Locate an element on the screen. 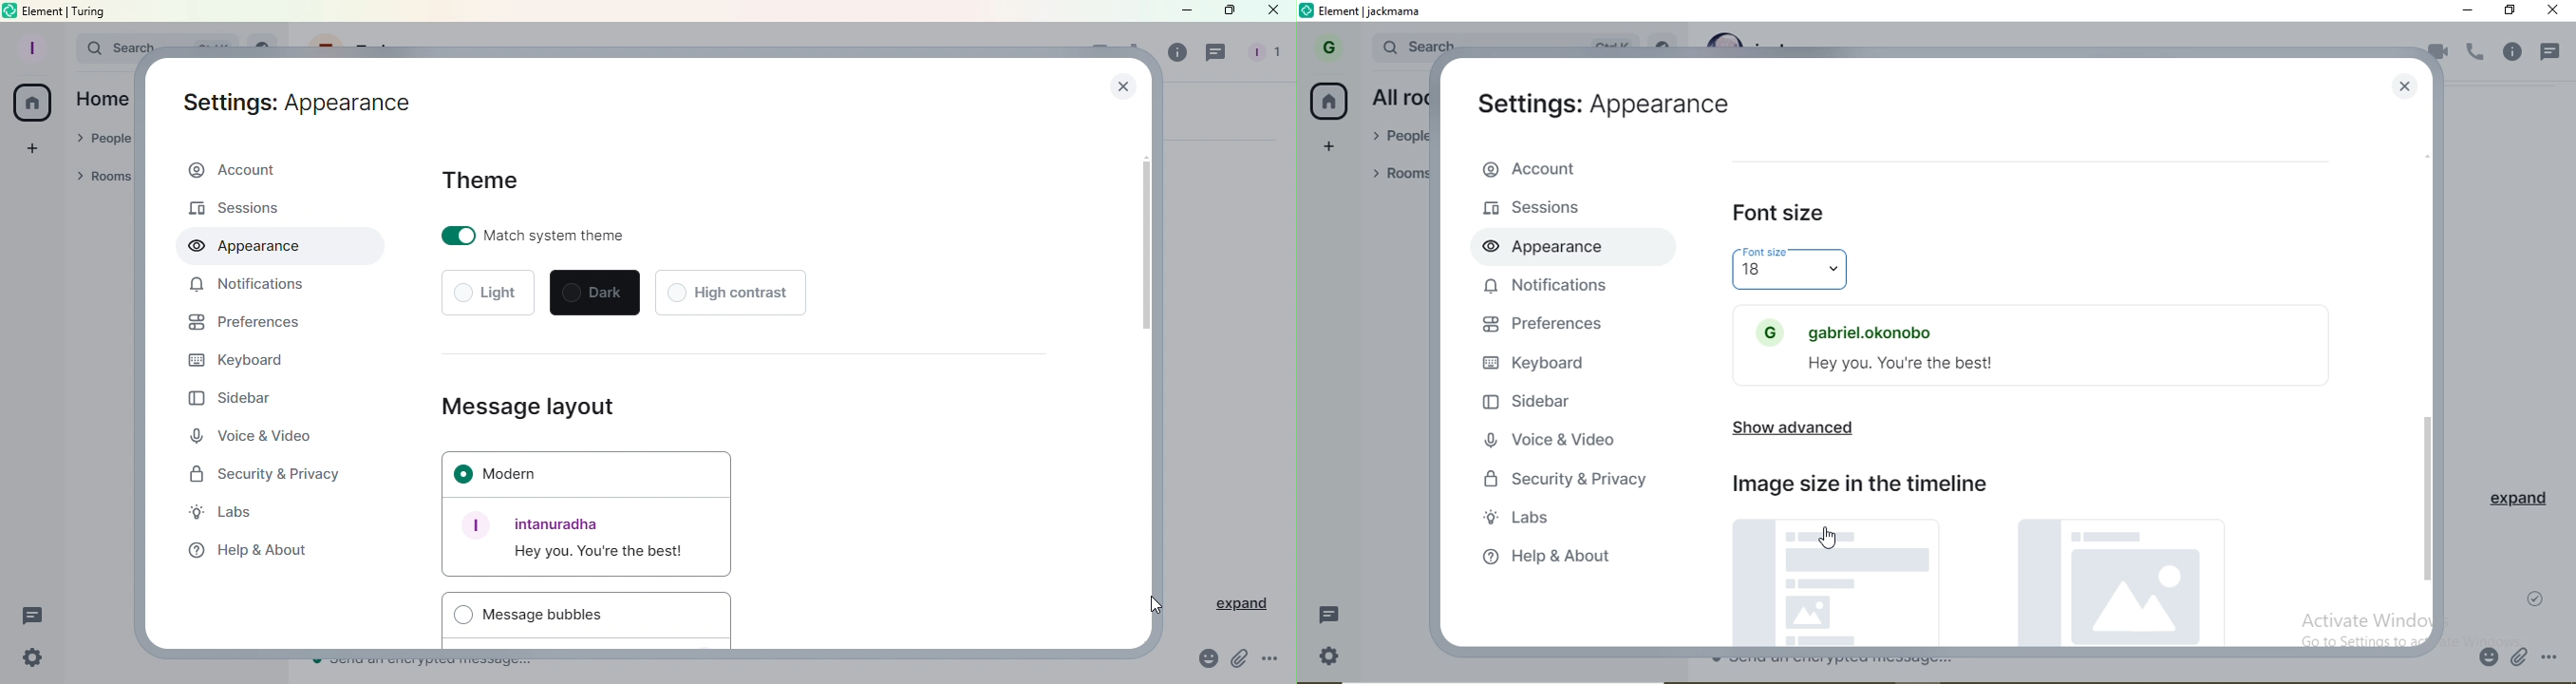  sessions is located at coordinates (1531, 205).